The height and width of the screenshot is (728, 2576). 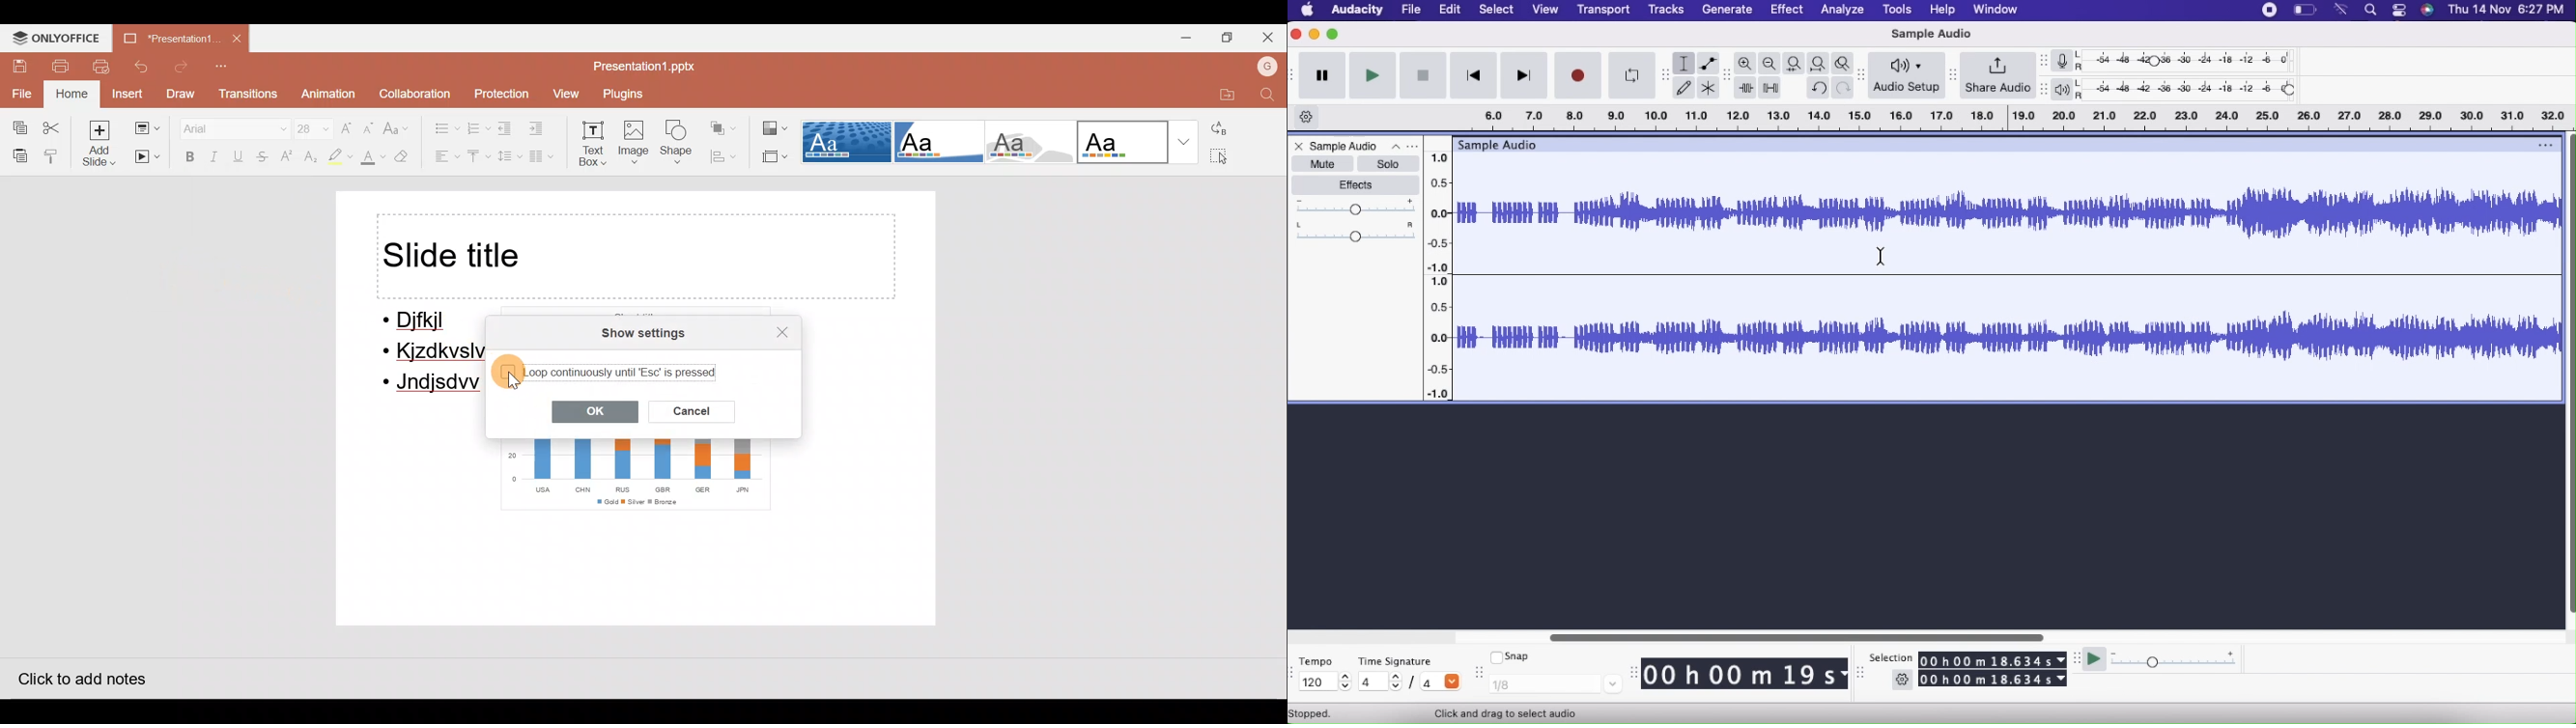 What do you see at coordinates (1633, 75) in the screenshot?
I see `Enable Looping` at bounding box center [1633, 75].